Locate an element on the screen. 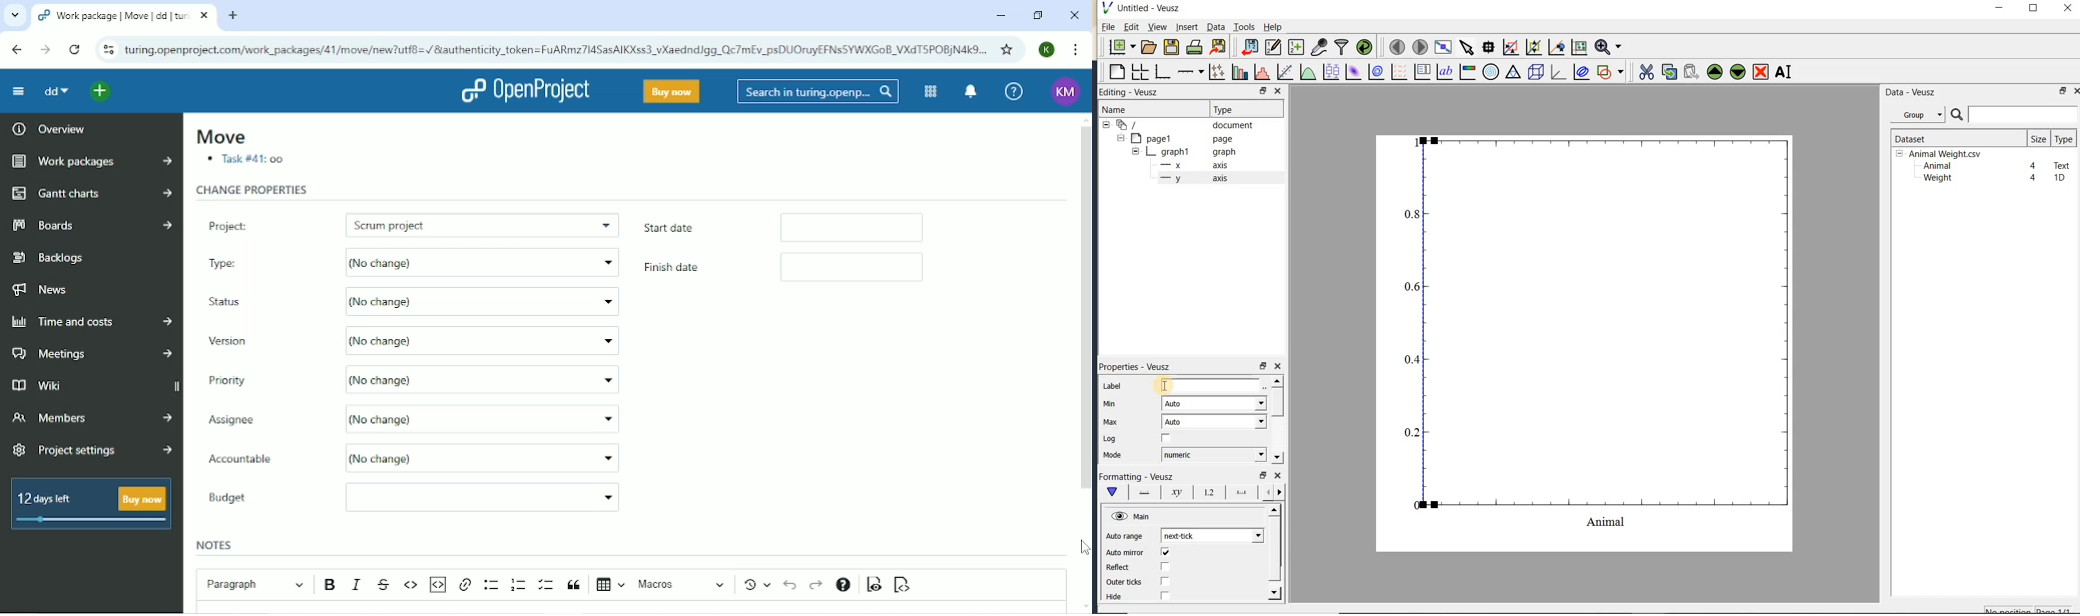  Animalweight.csv is located at coordinates (1941, 154).